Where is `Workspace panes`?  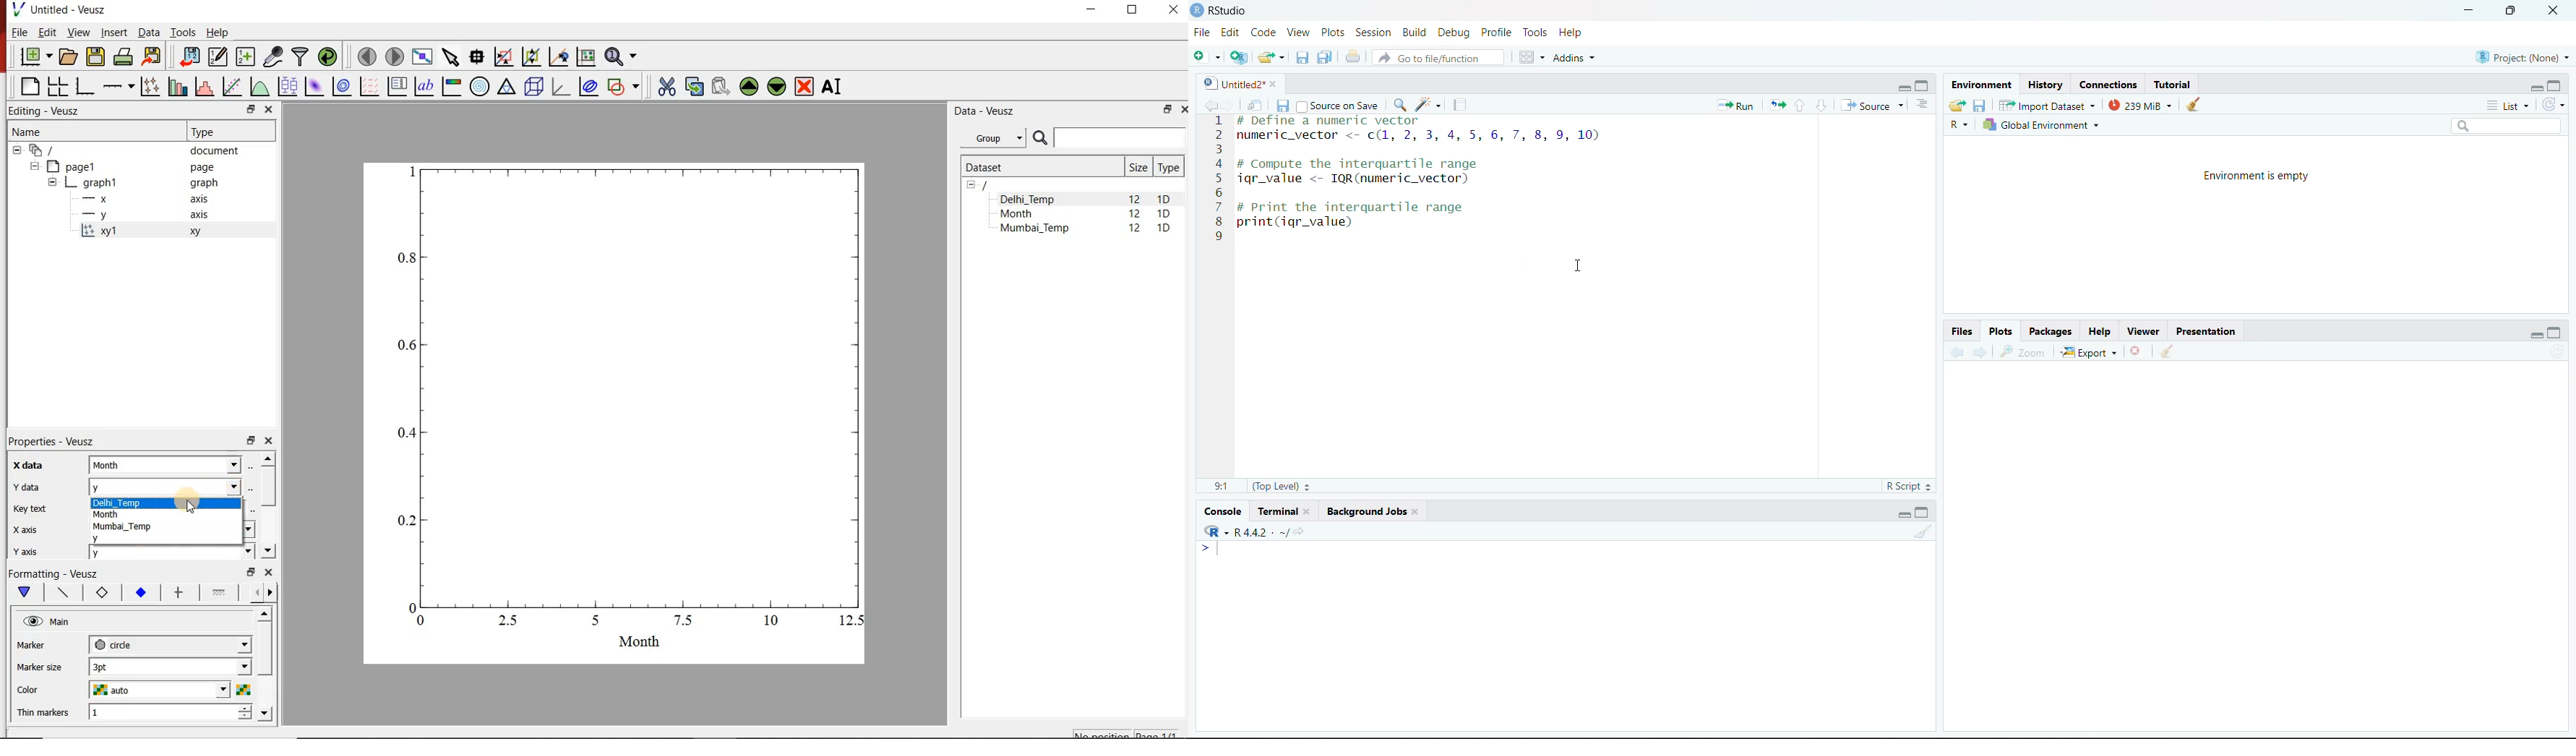
Workspace panes is located at coordinates (1528, 56).